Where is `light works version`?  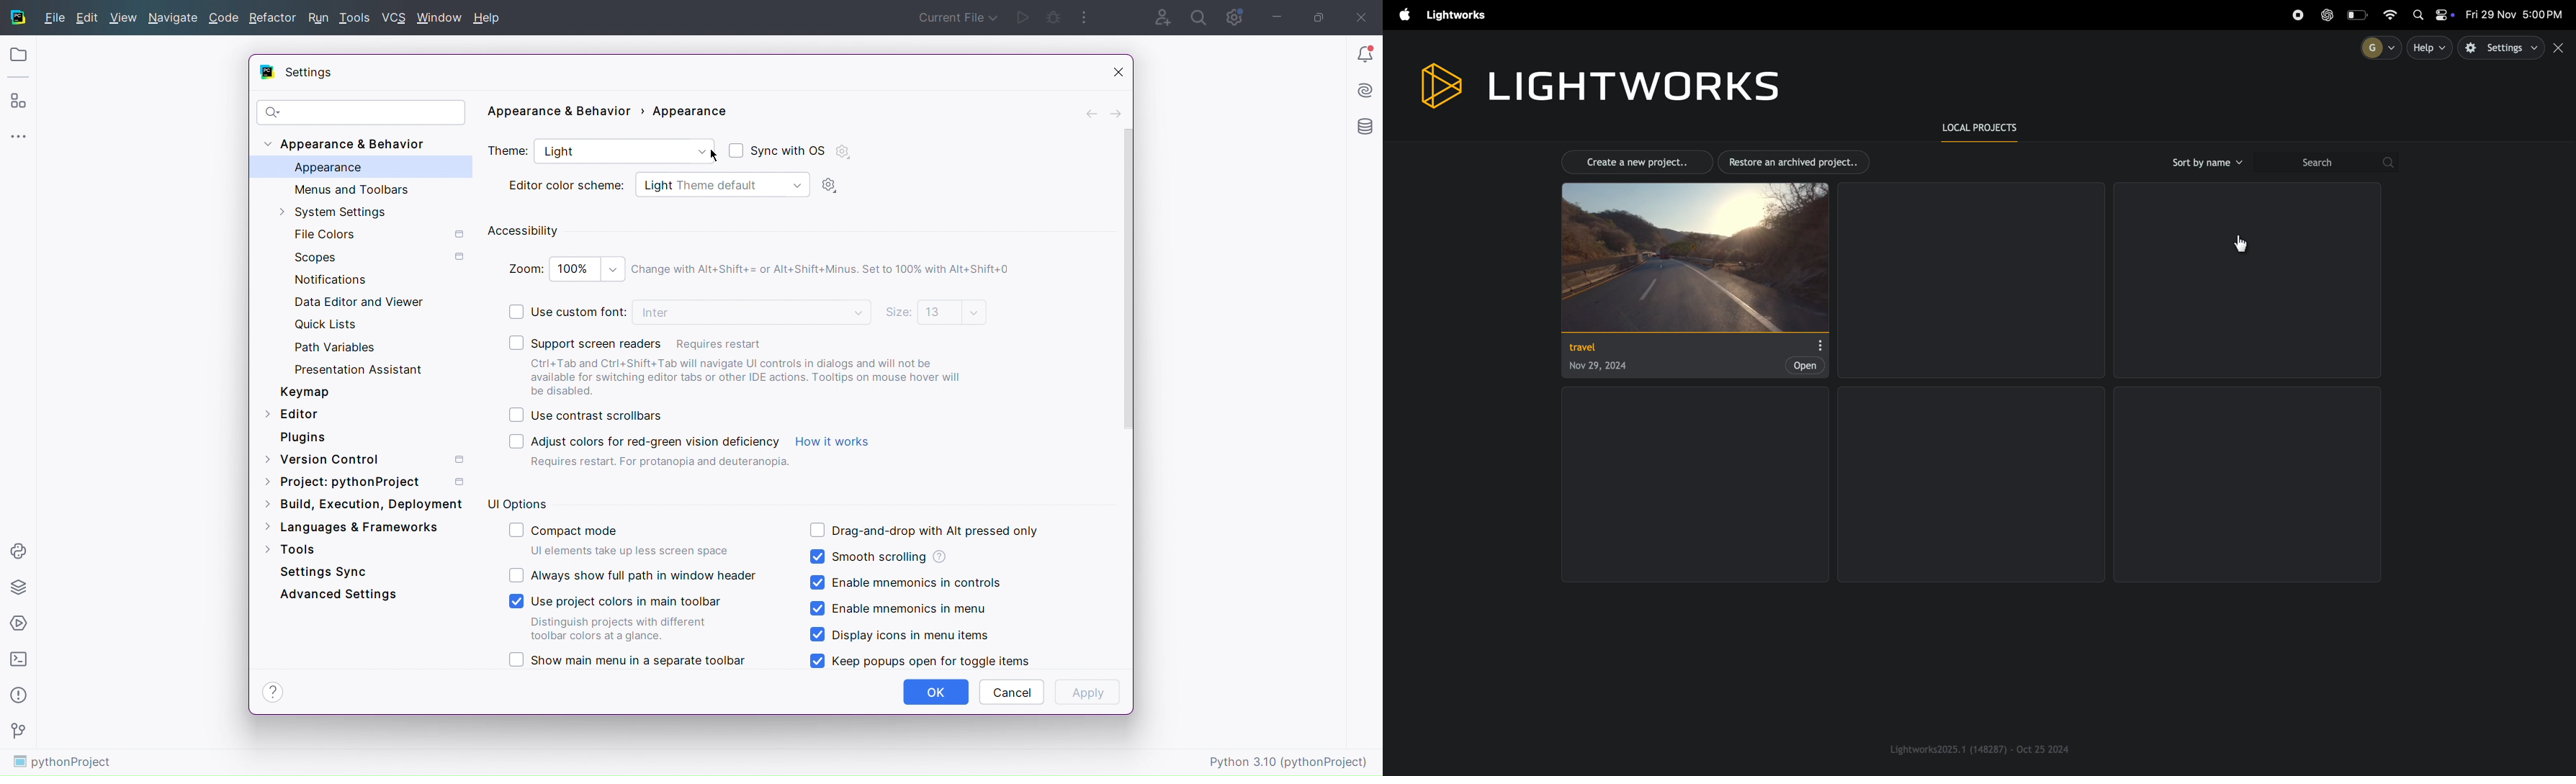
light works version is located at coordinates (1981, 748).